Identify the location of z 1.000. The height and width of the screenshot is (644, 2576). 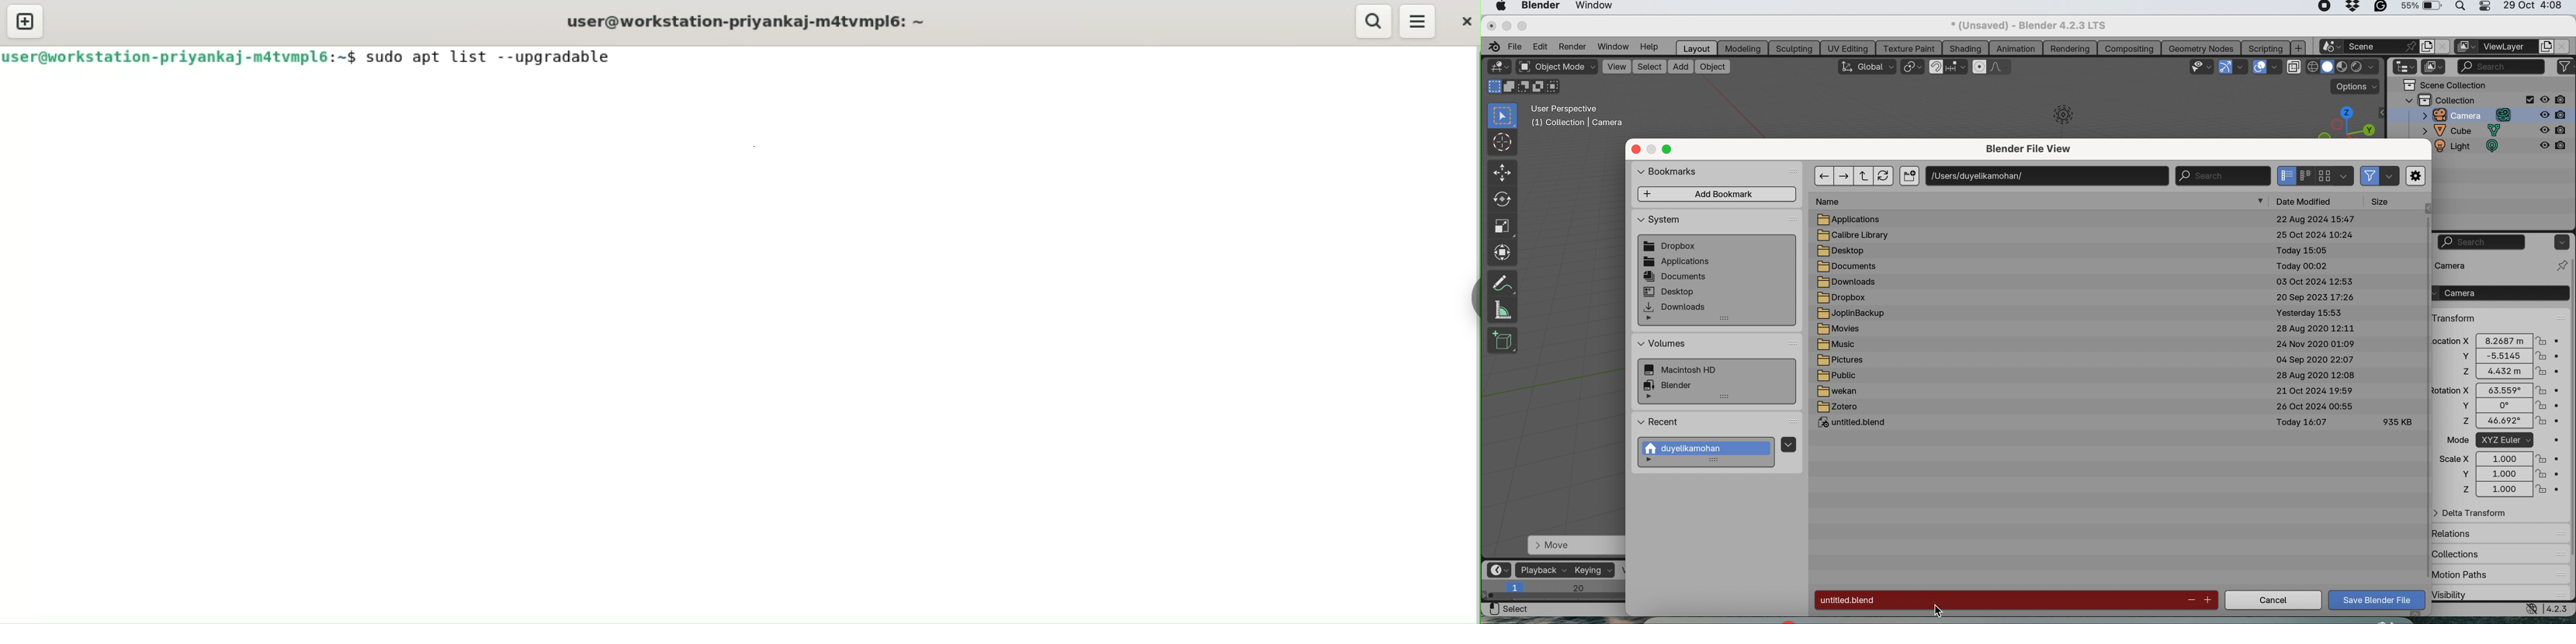
(2501, 490).